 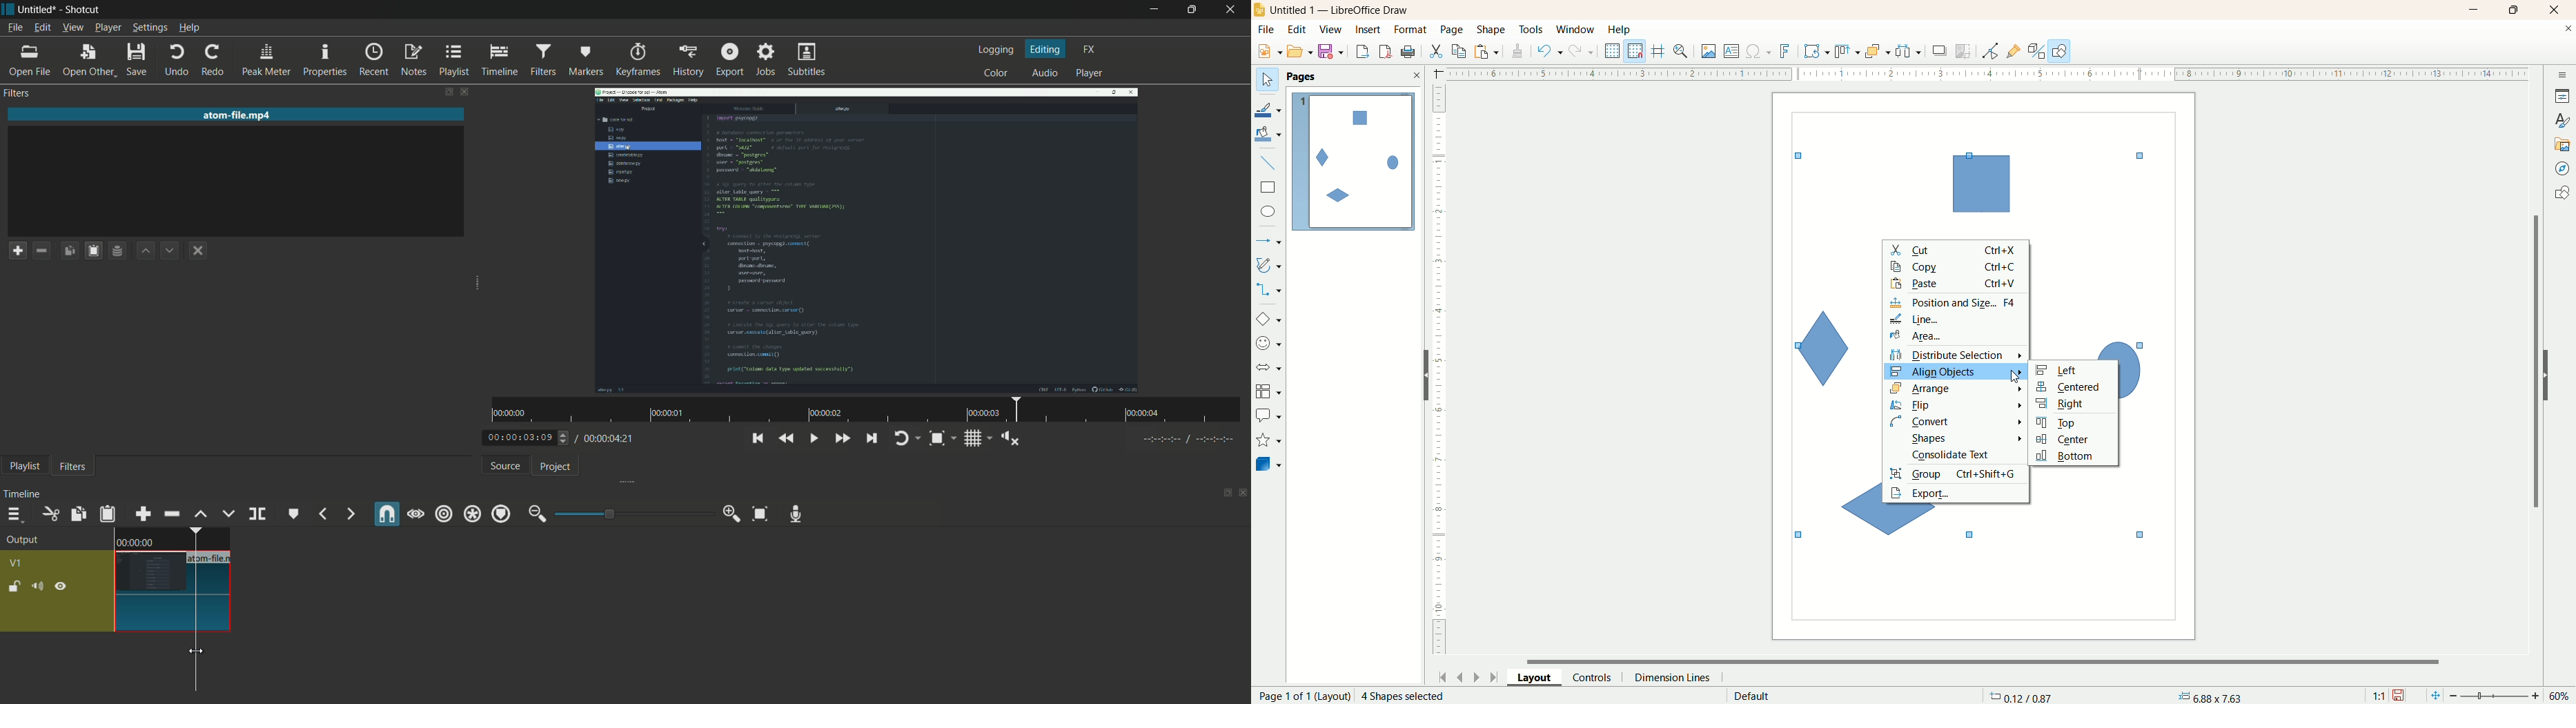 What do you see at coordinates (14, 514) in the screenshot?
I see `timeline menu` at bounding box center [14, 514].